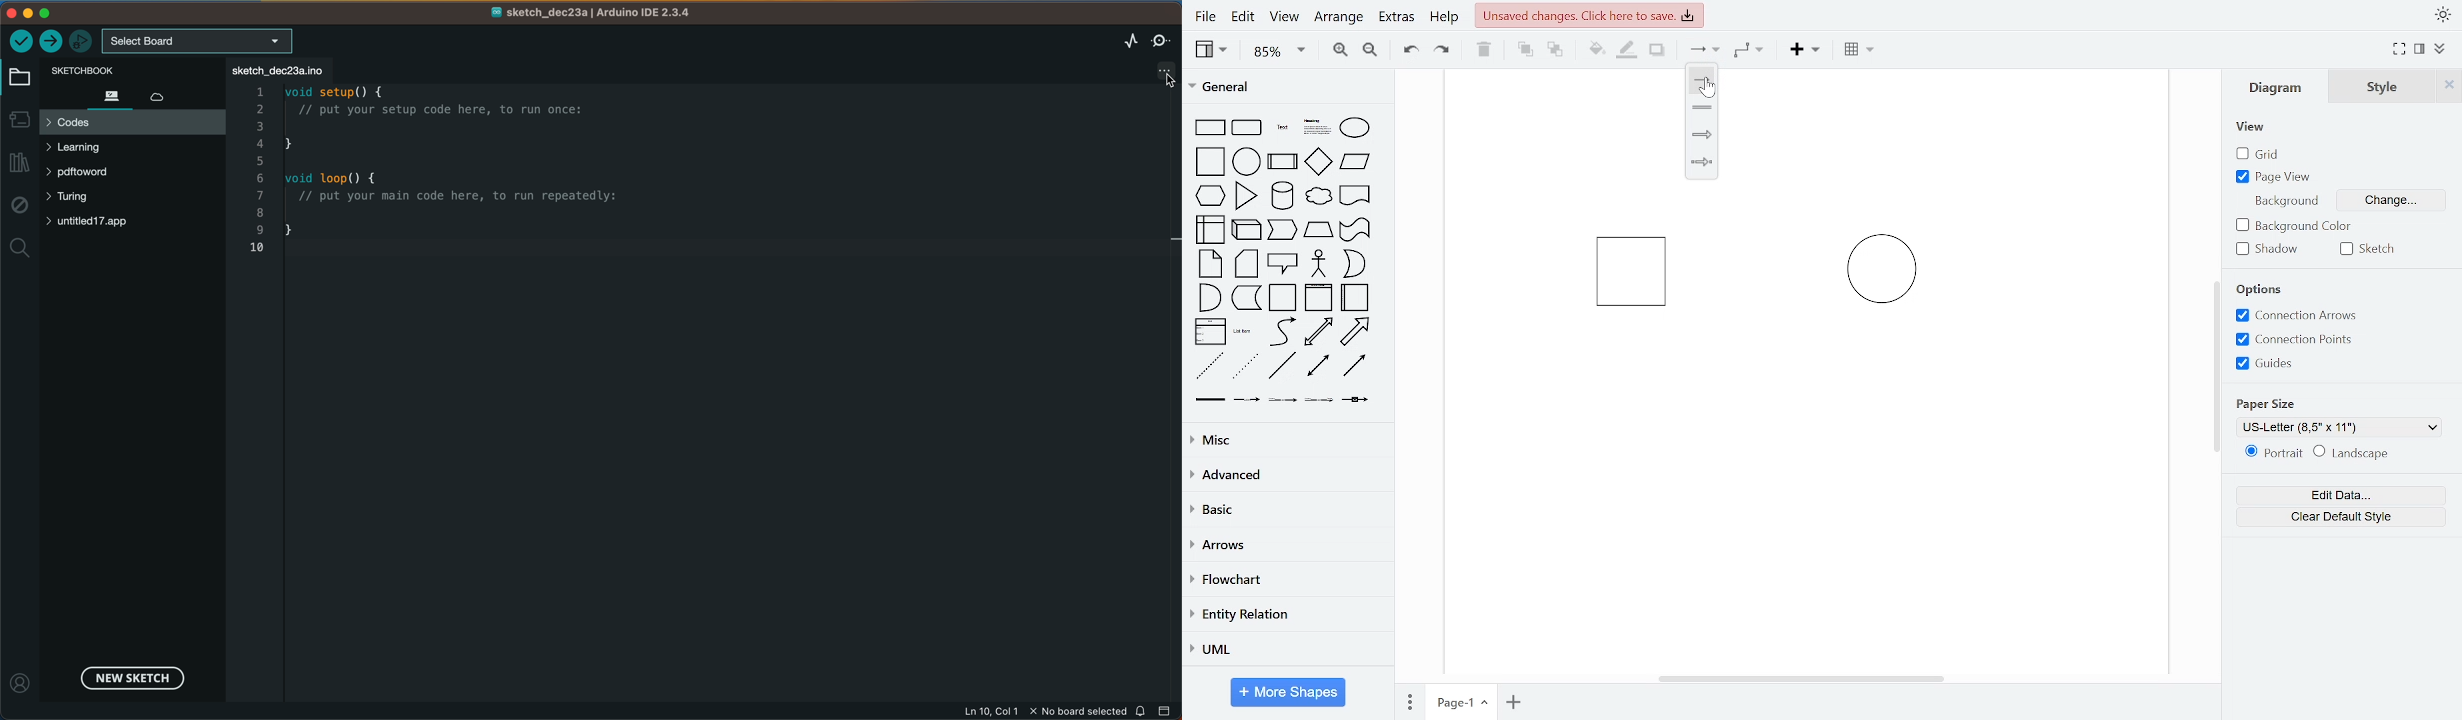 The width and height of the screenshot is (2464, 728). I want to click on arrows, so click(1285, 546).